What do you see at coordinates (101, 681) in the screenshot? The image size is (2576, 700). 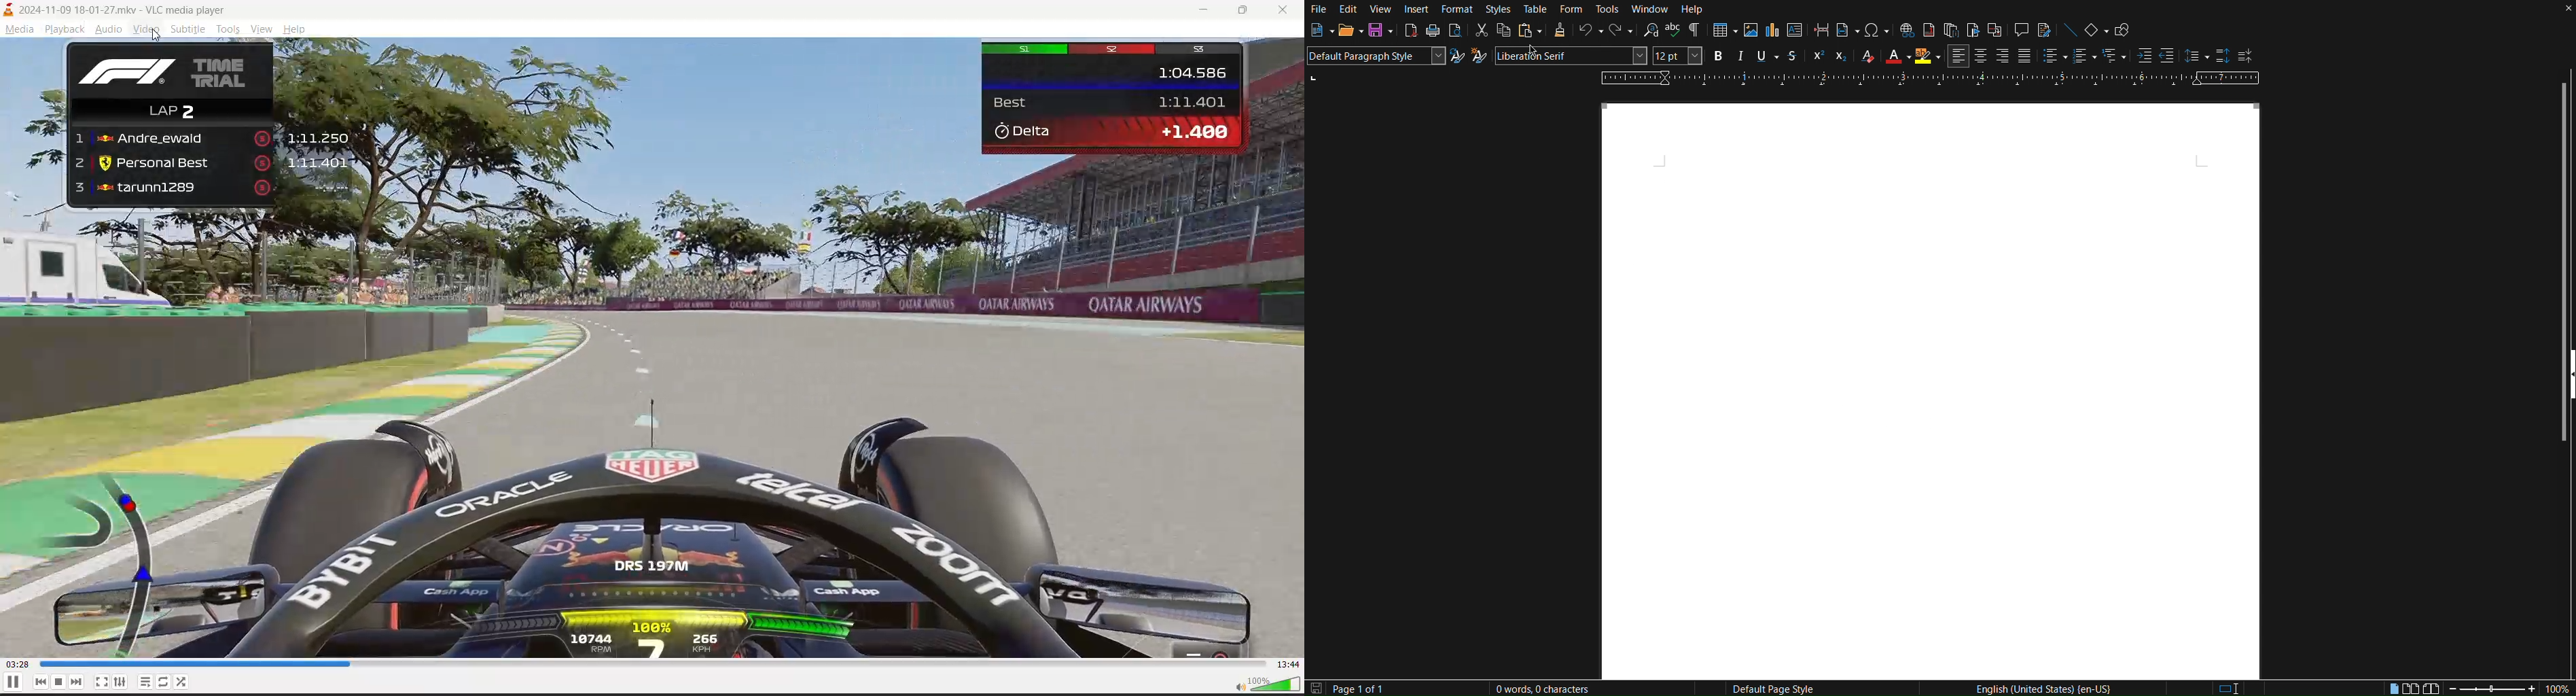 I see `toggle fullscreen` at bounding box center [101, 681].